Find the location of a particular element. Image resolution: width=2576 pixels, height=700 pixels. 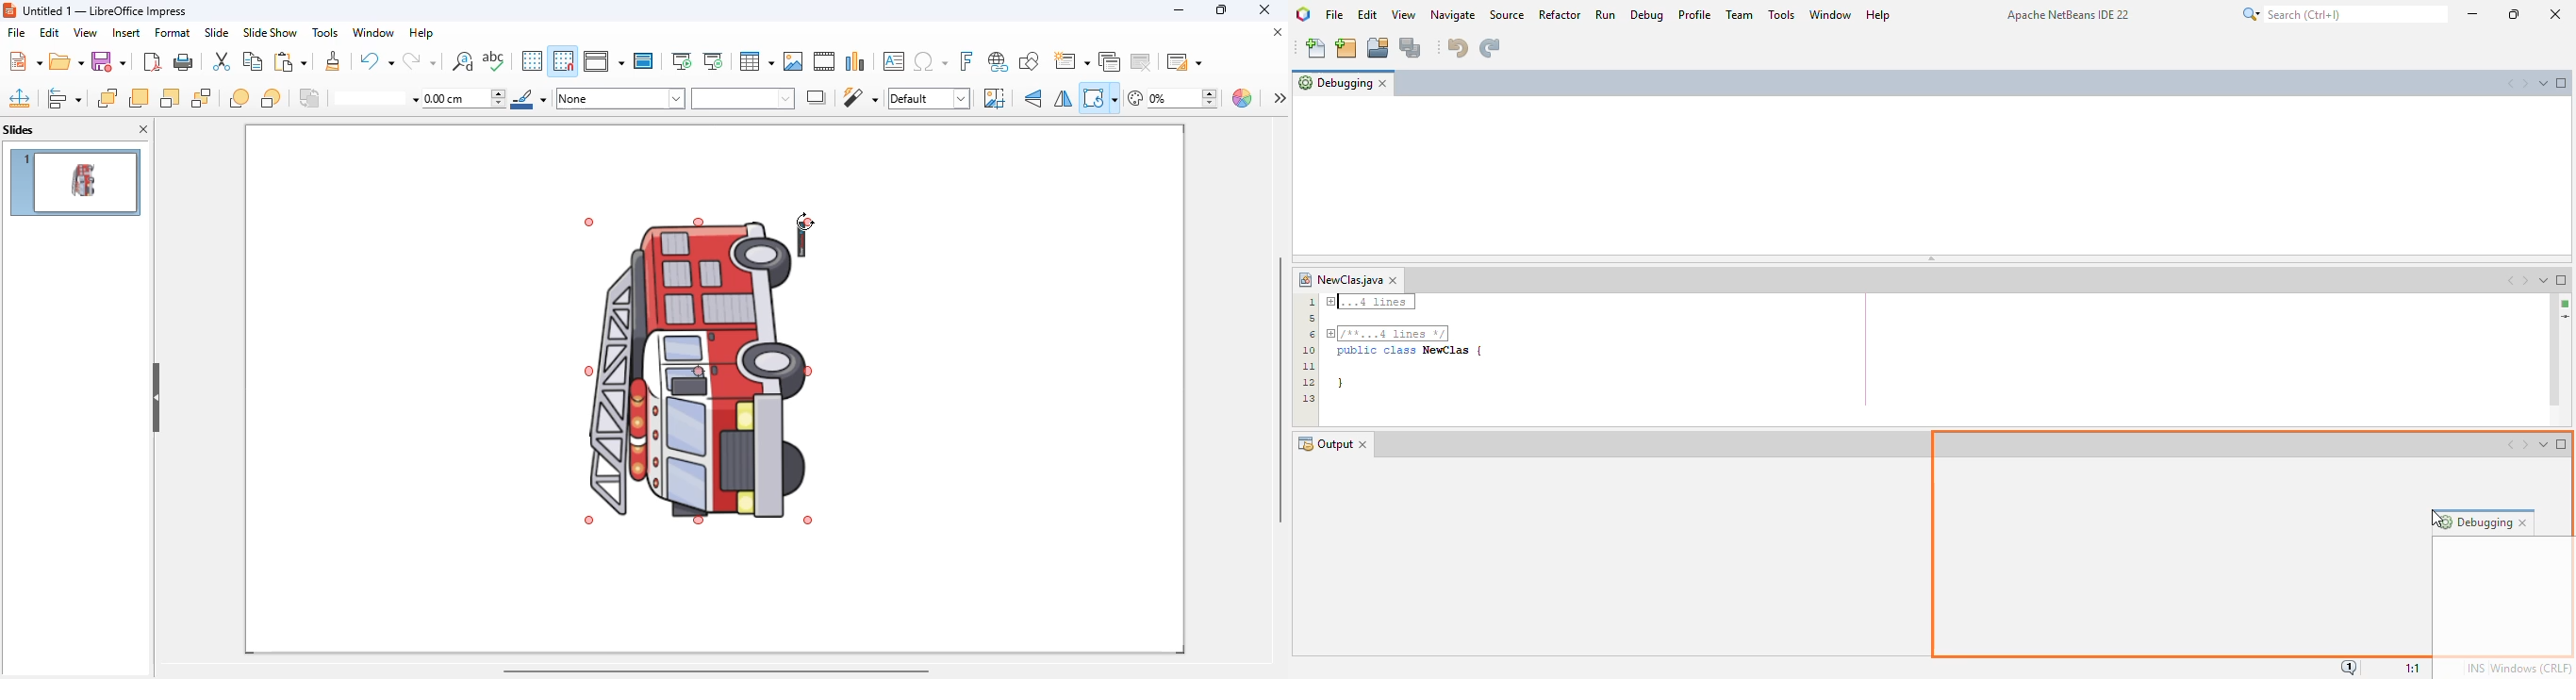

line thickness is located at coordinates (465, 99).